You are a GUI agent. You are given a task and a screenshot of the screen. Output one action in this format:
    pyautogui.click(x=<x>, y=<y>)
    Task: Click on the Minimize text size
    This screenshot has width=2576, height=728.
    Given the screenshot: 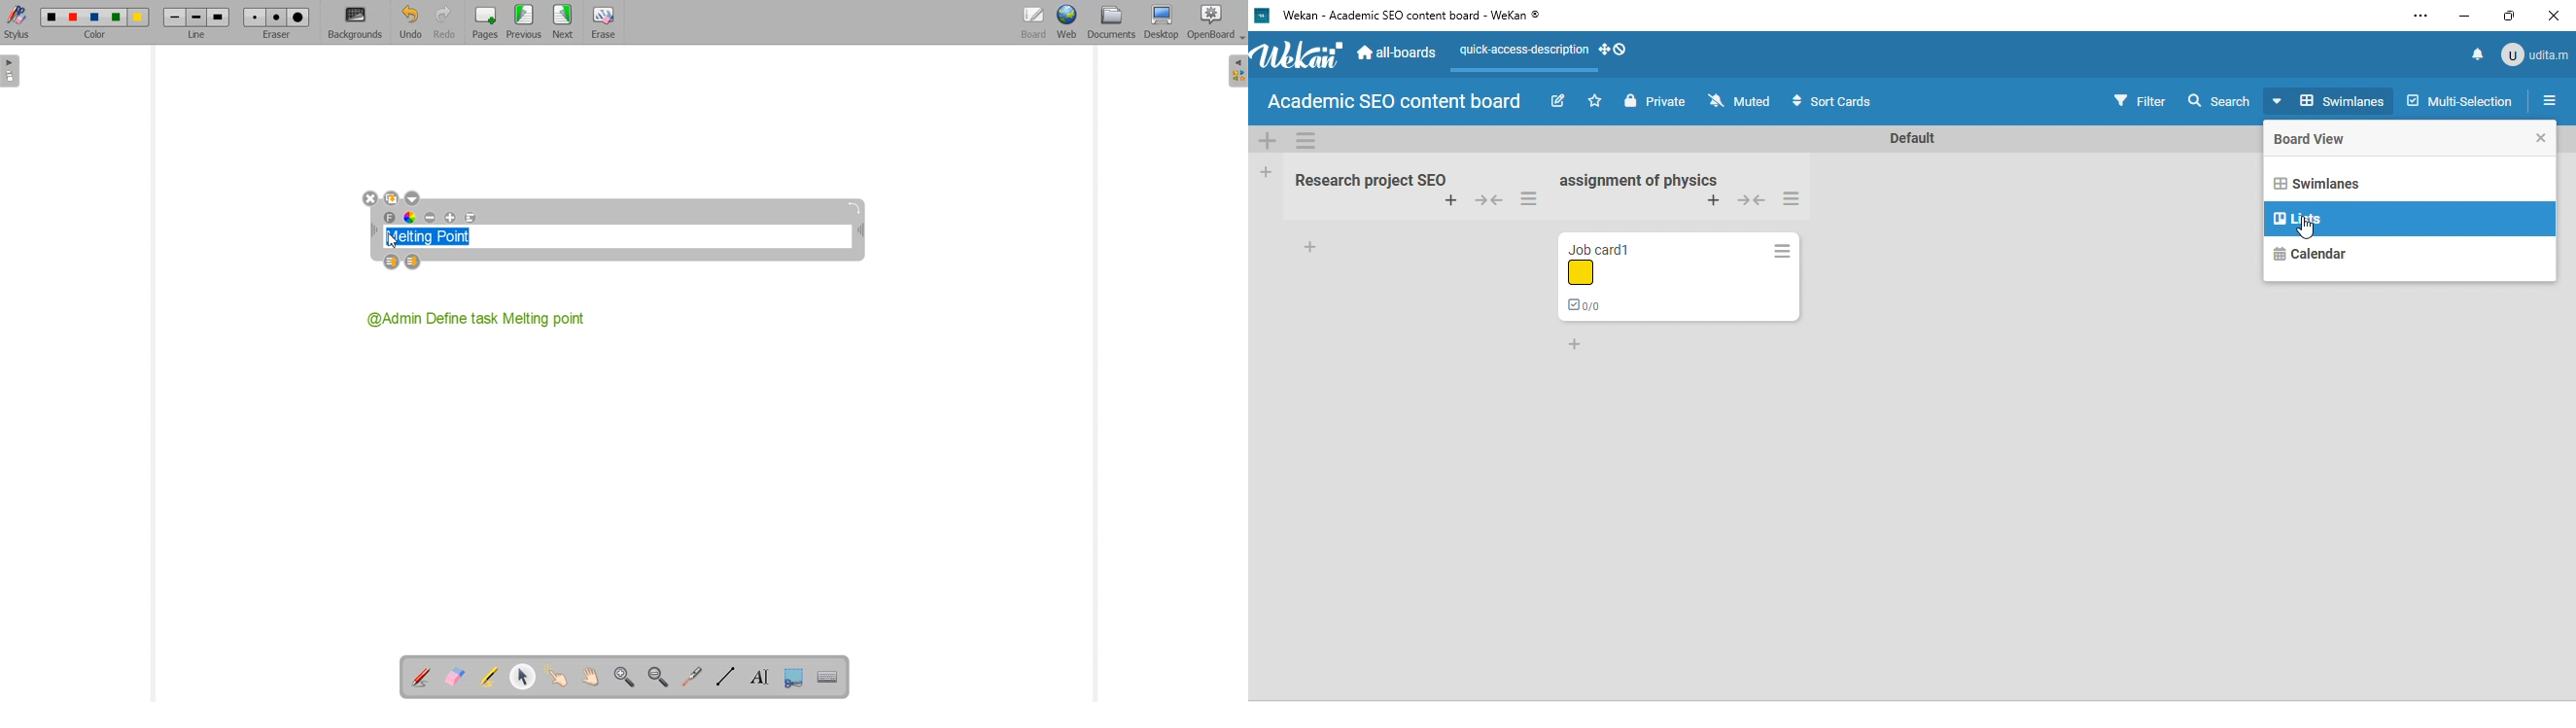 What is the action you would take?
    pyautogui.click(x=431, y=218)
    